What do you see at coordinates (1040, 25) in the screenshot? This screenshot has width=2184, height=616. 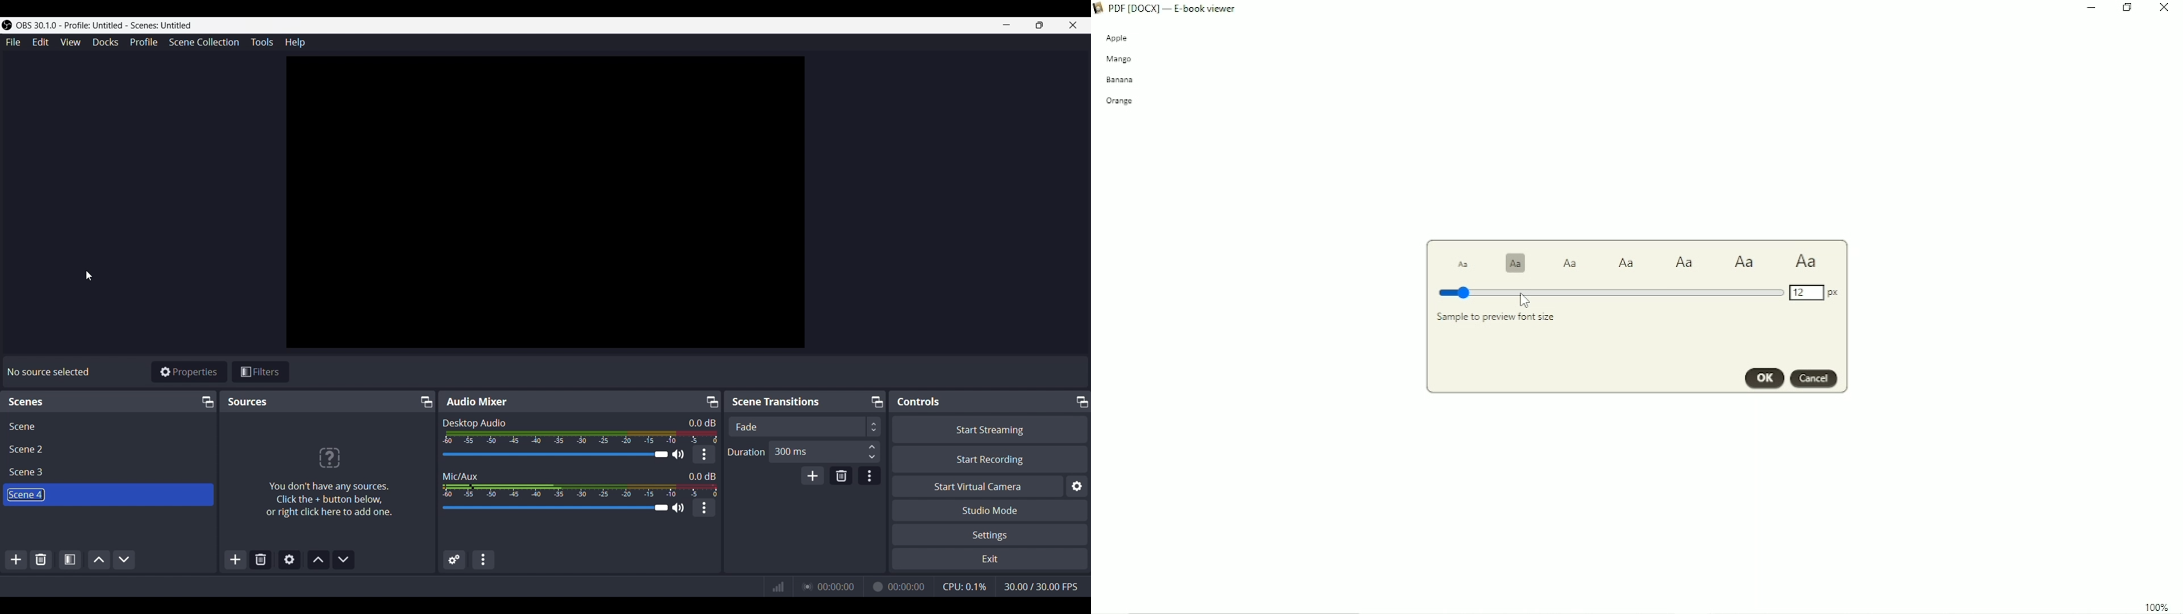 I see `Maximize` at bounding box center [1040, 25].